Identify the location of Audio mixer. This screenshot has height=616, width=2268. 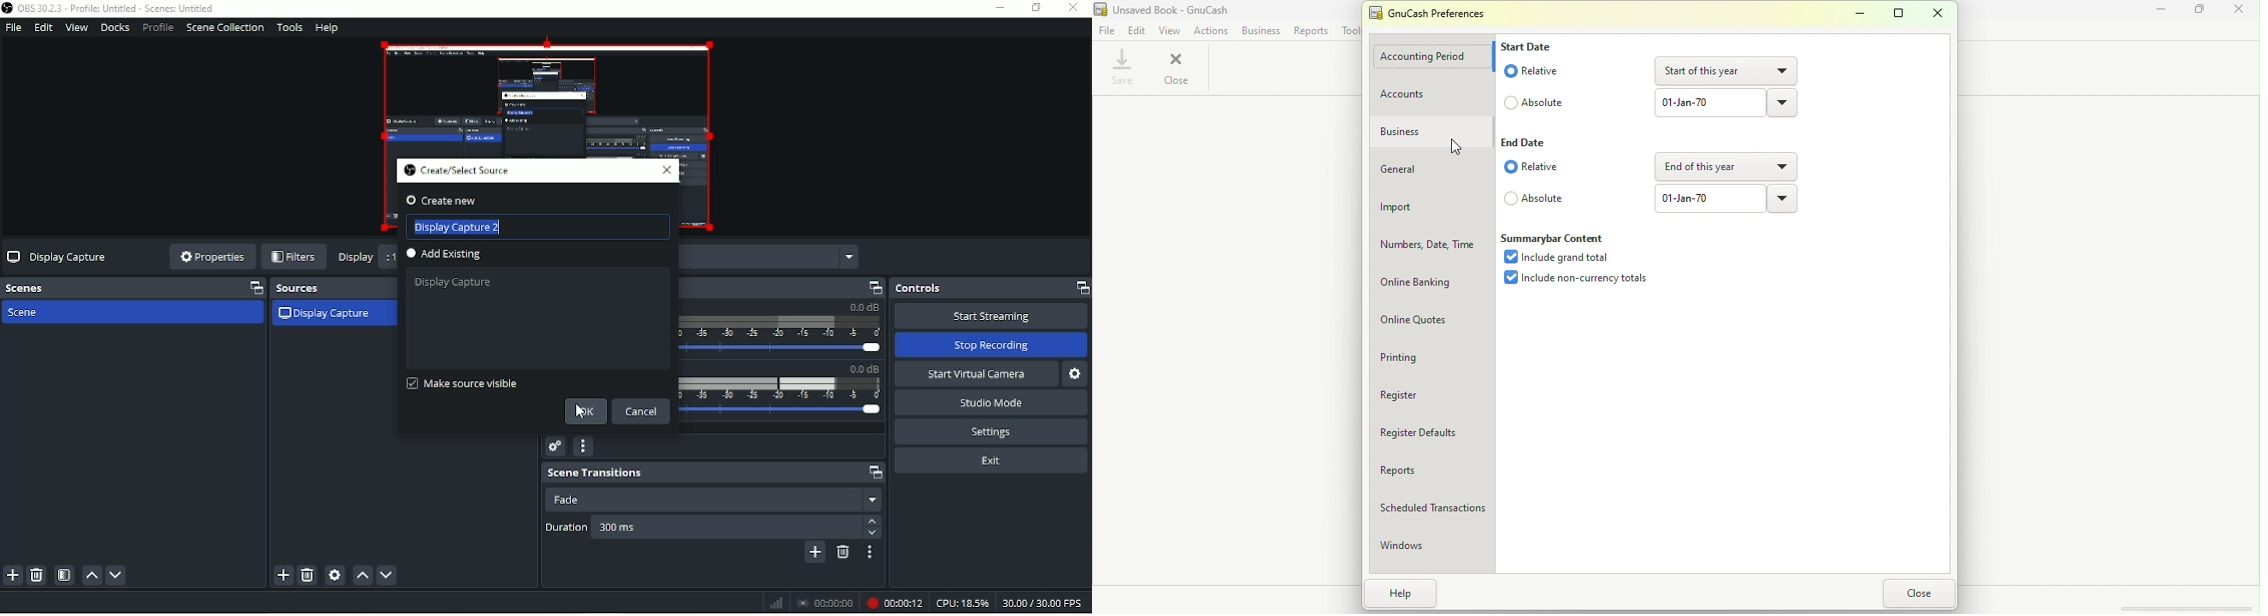
(782, 288).